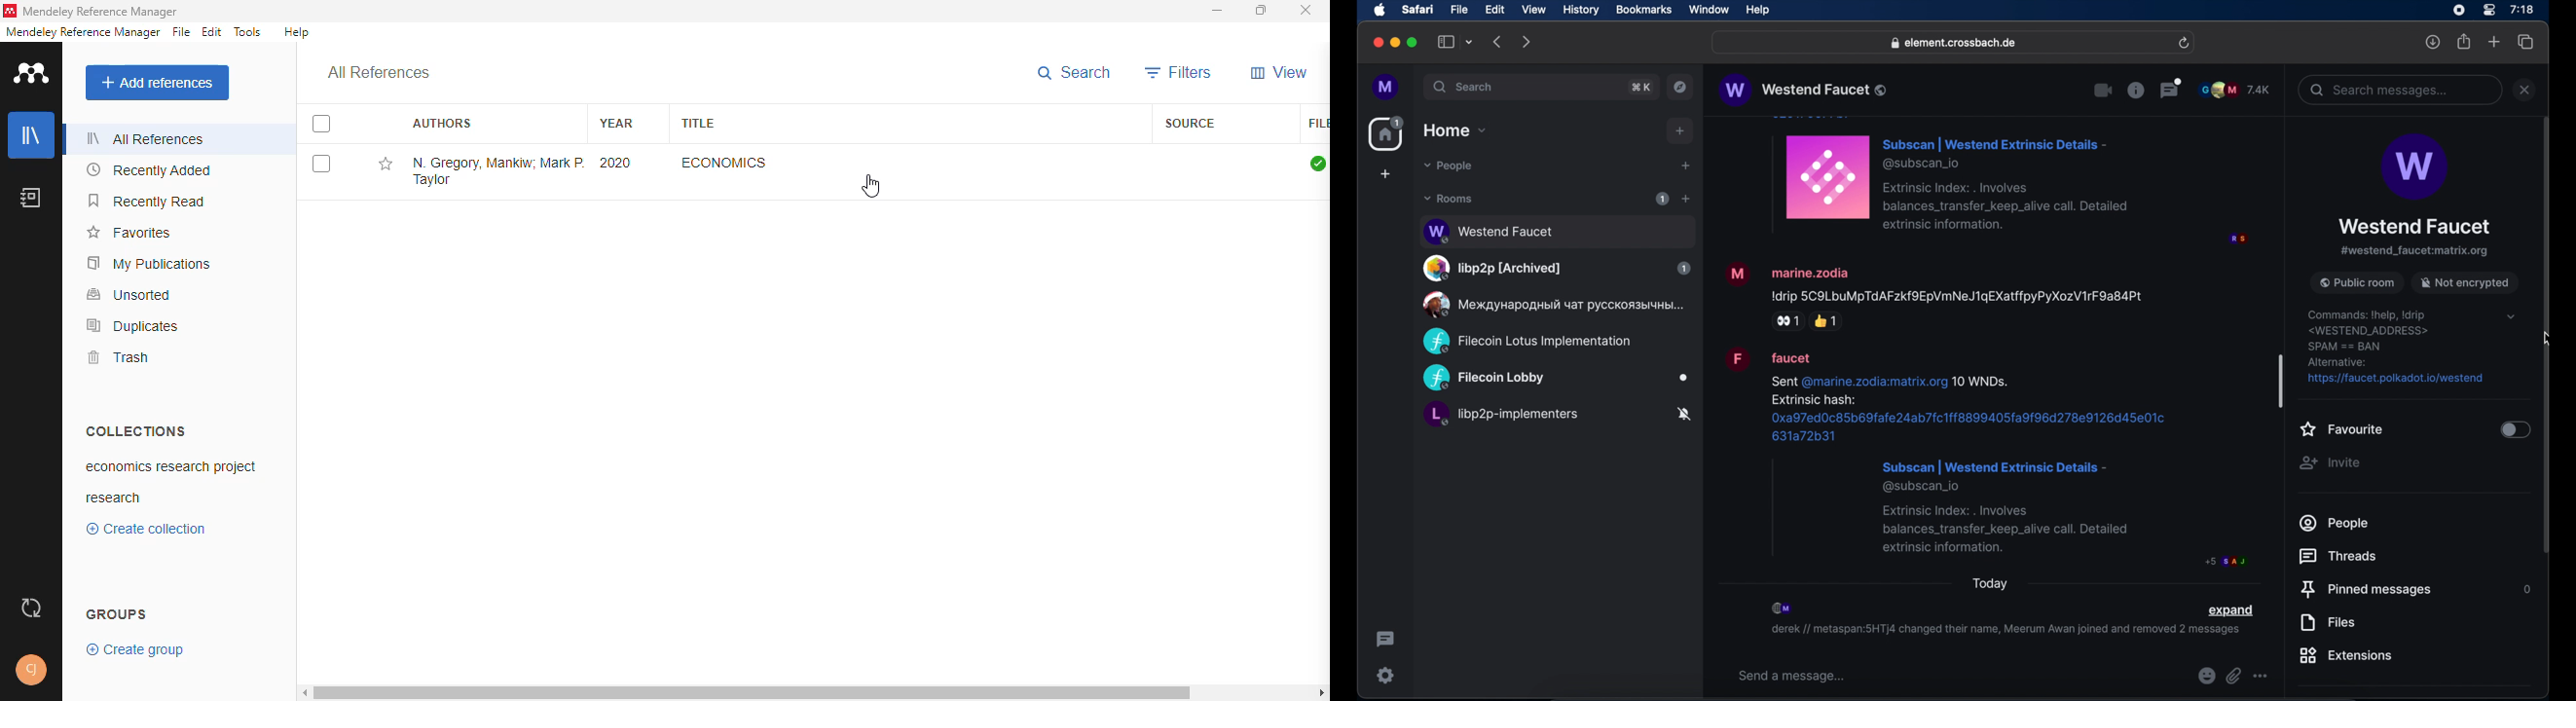  I want to click on message, so click(1935, 295).